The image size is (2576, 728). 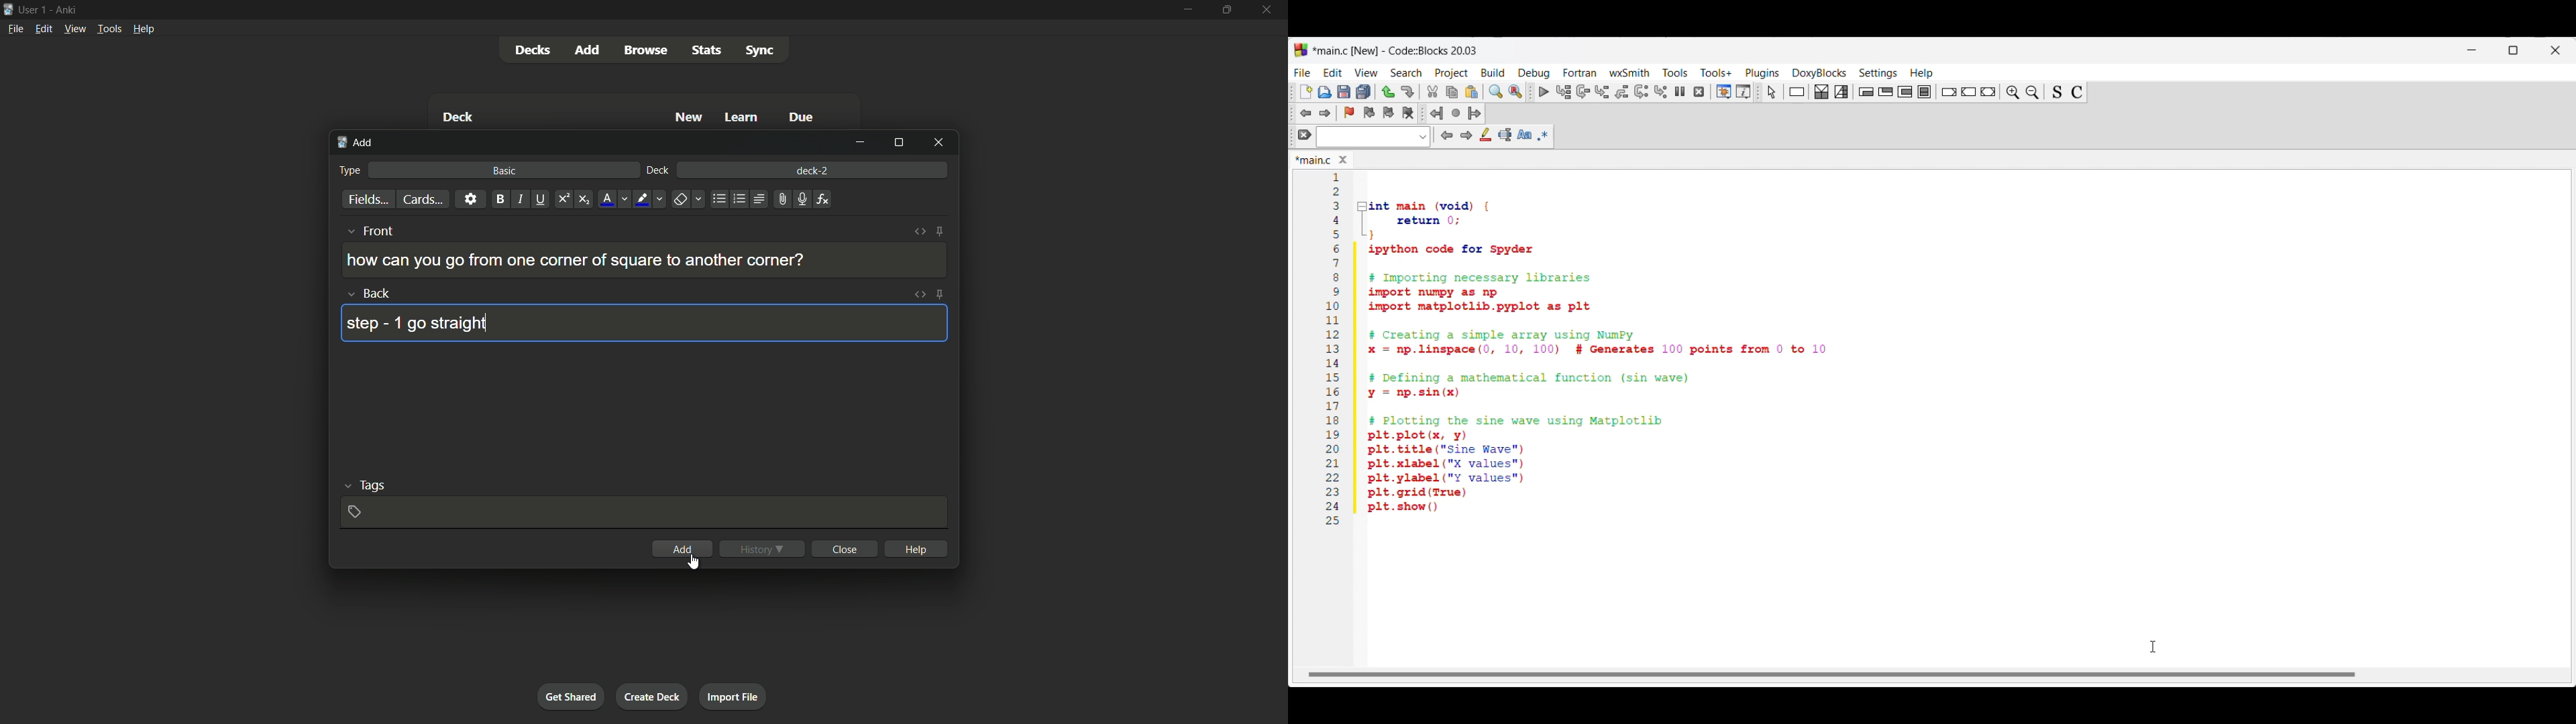 I want to click on add, so click(x=586, y=50).